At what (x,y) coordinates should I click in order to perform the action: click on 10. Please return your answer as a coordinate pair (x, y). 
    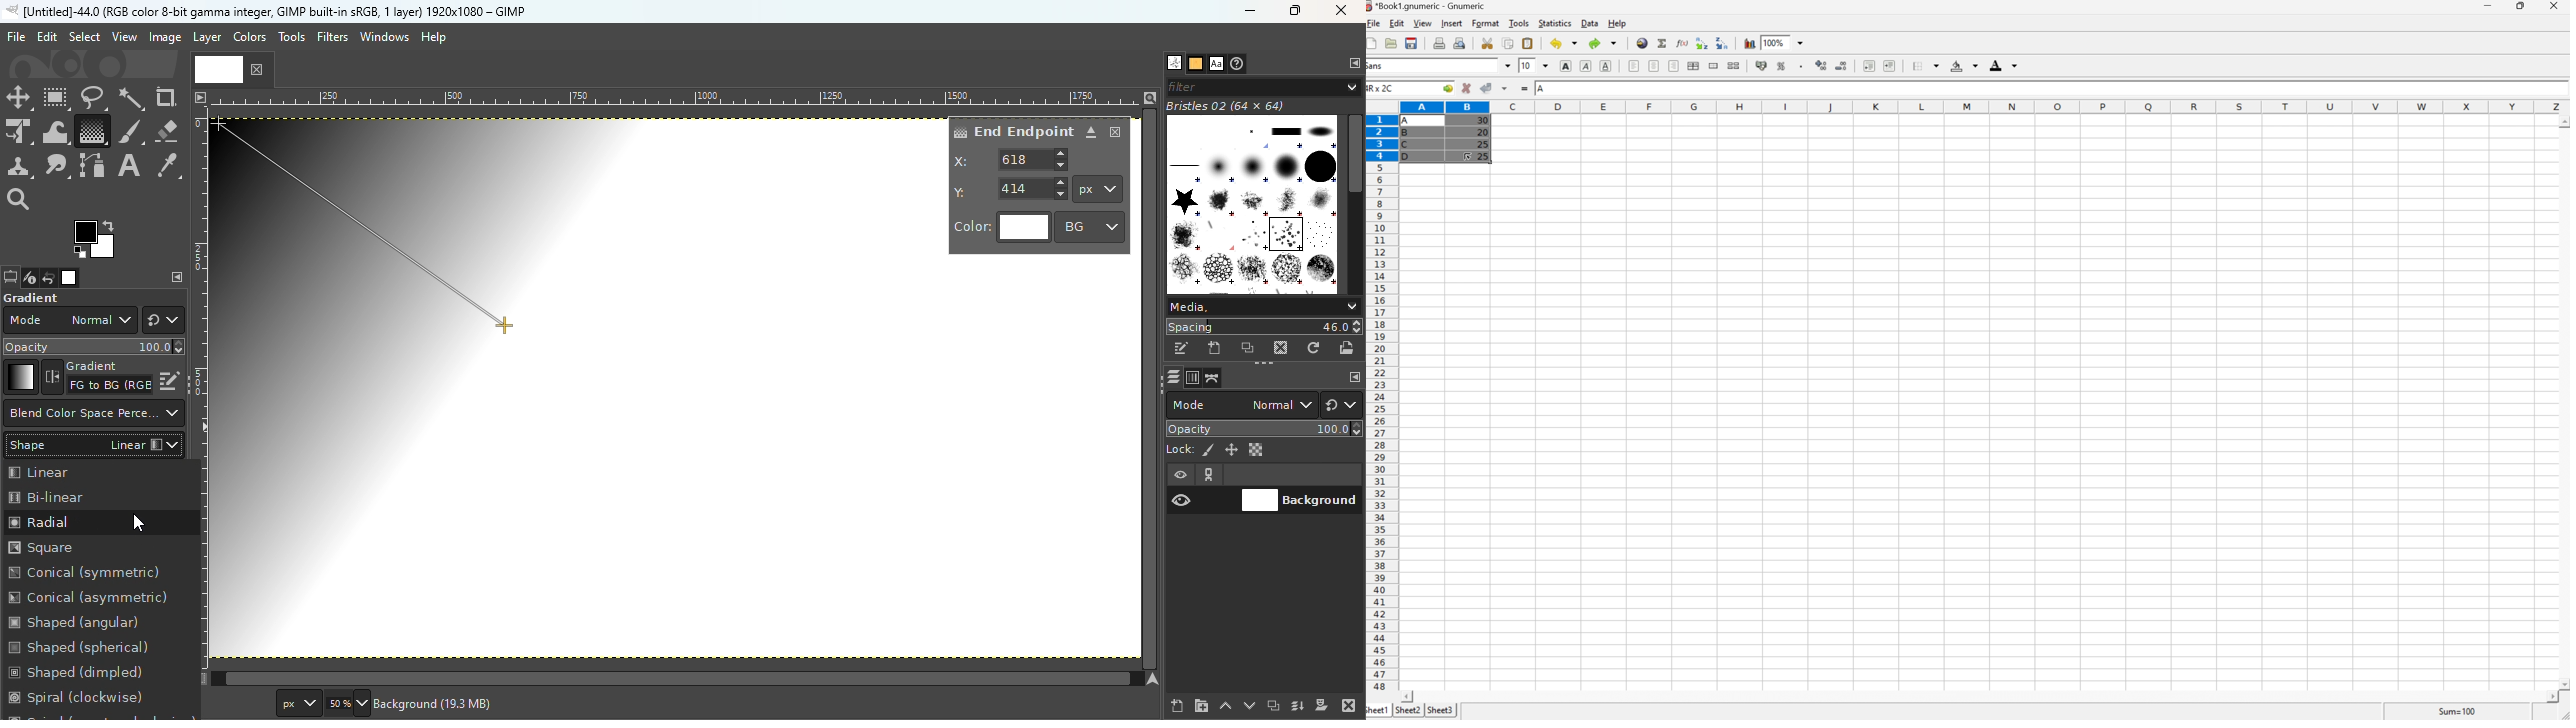
    Looking at the image, I should click on (1526, 65).